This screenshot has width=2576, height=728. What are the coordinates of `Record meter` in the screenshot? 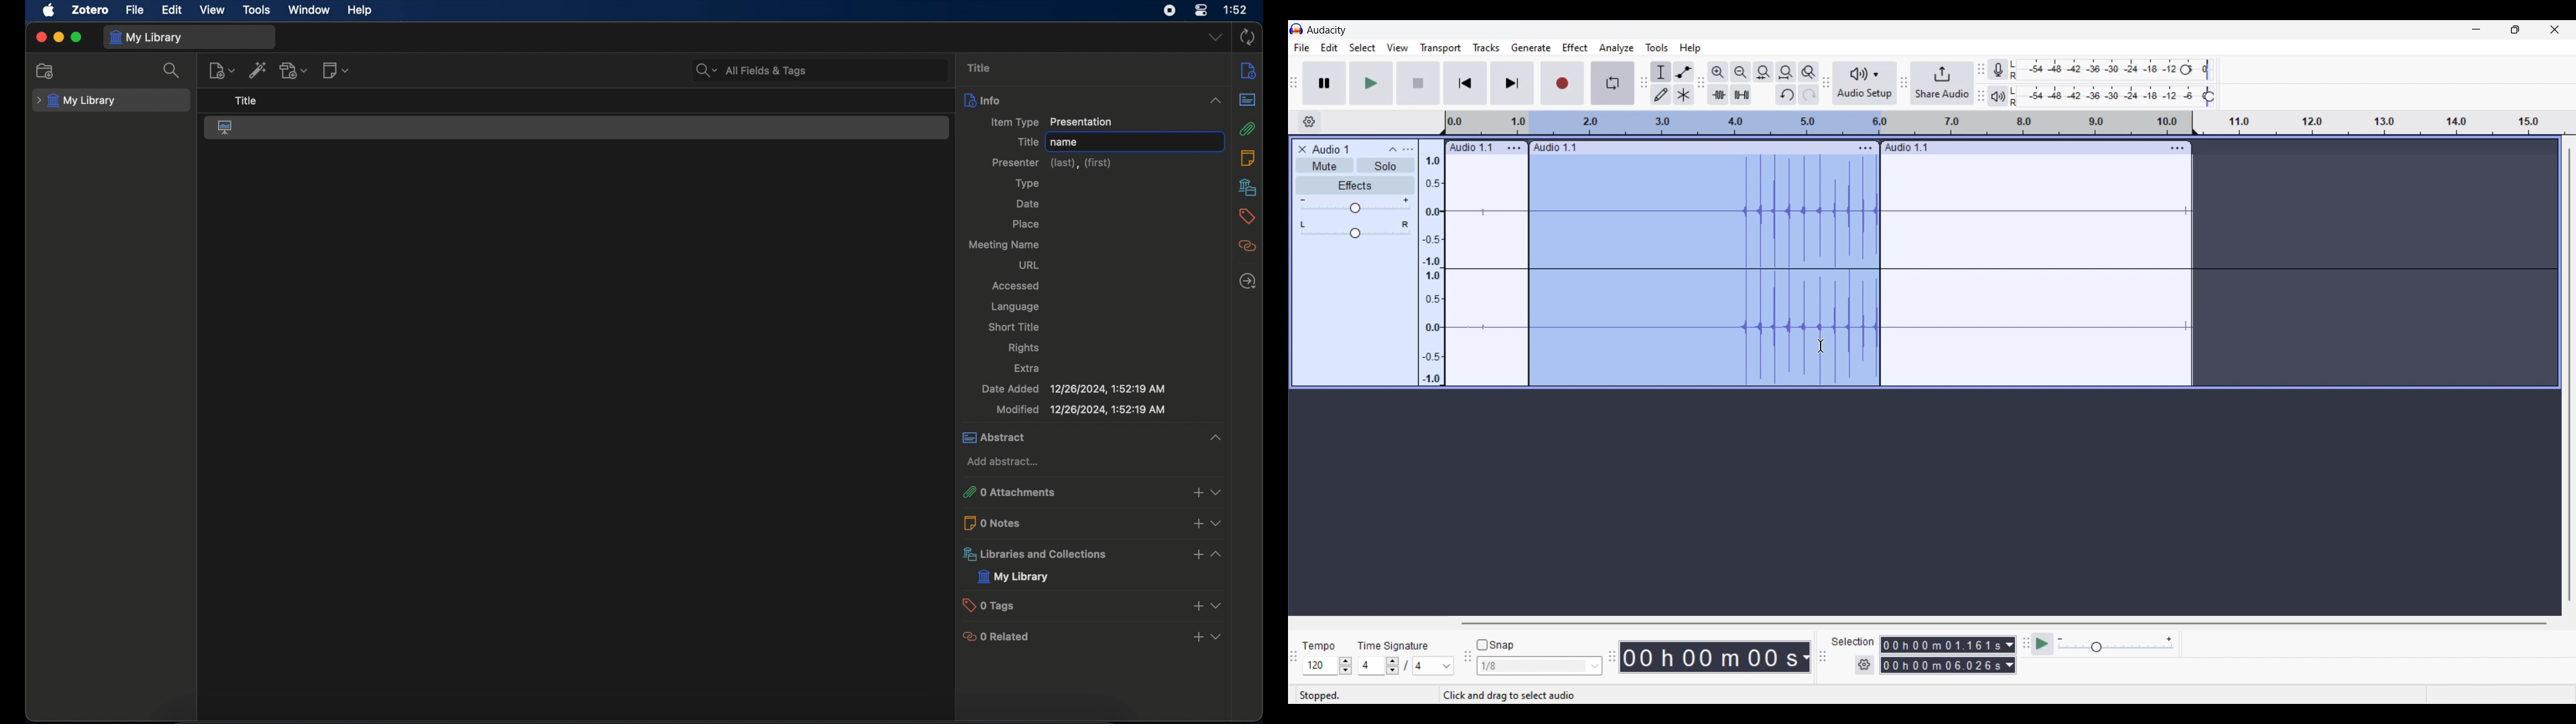 It's located at (1998, 69).